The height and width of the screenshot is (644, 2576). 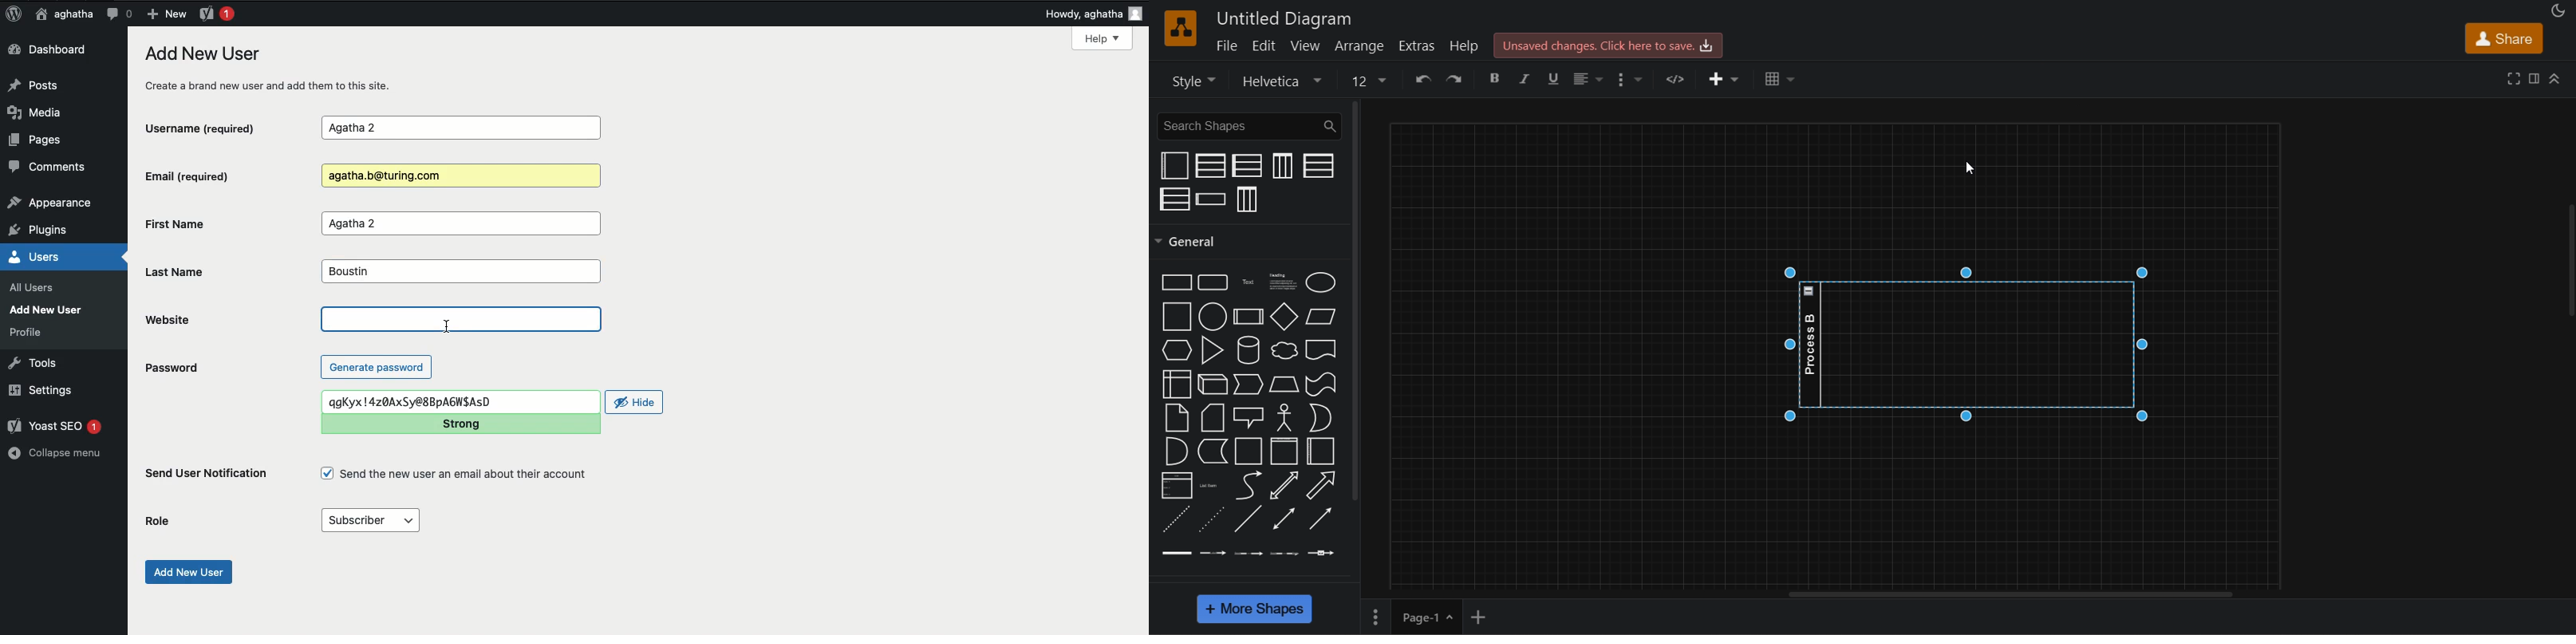 I want to click on horizontal swim lane, so click(x=1211, y=198).